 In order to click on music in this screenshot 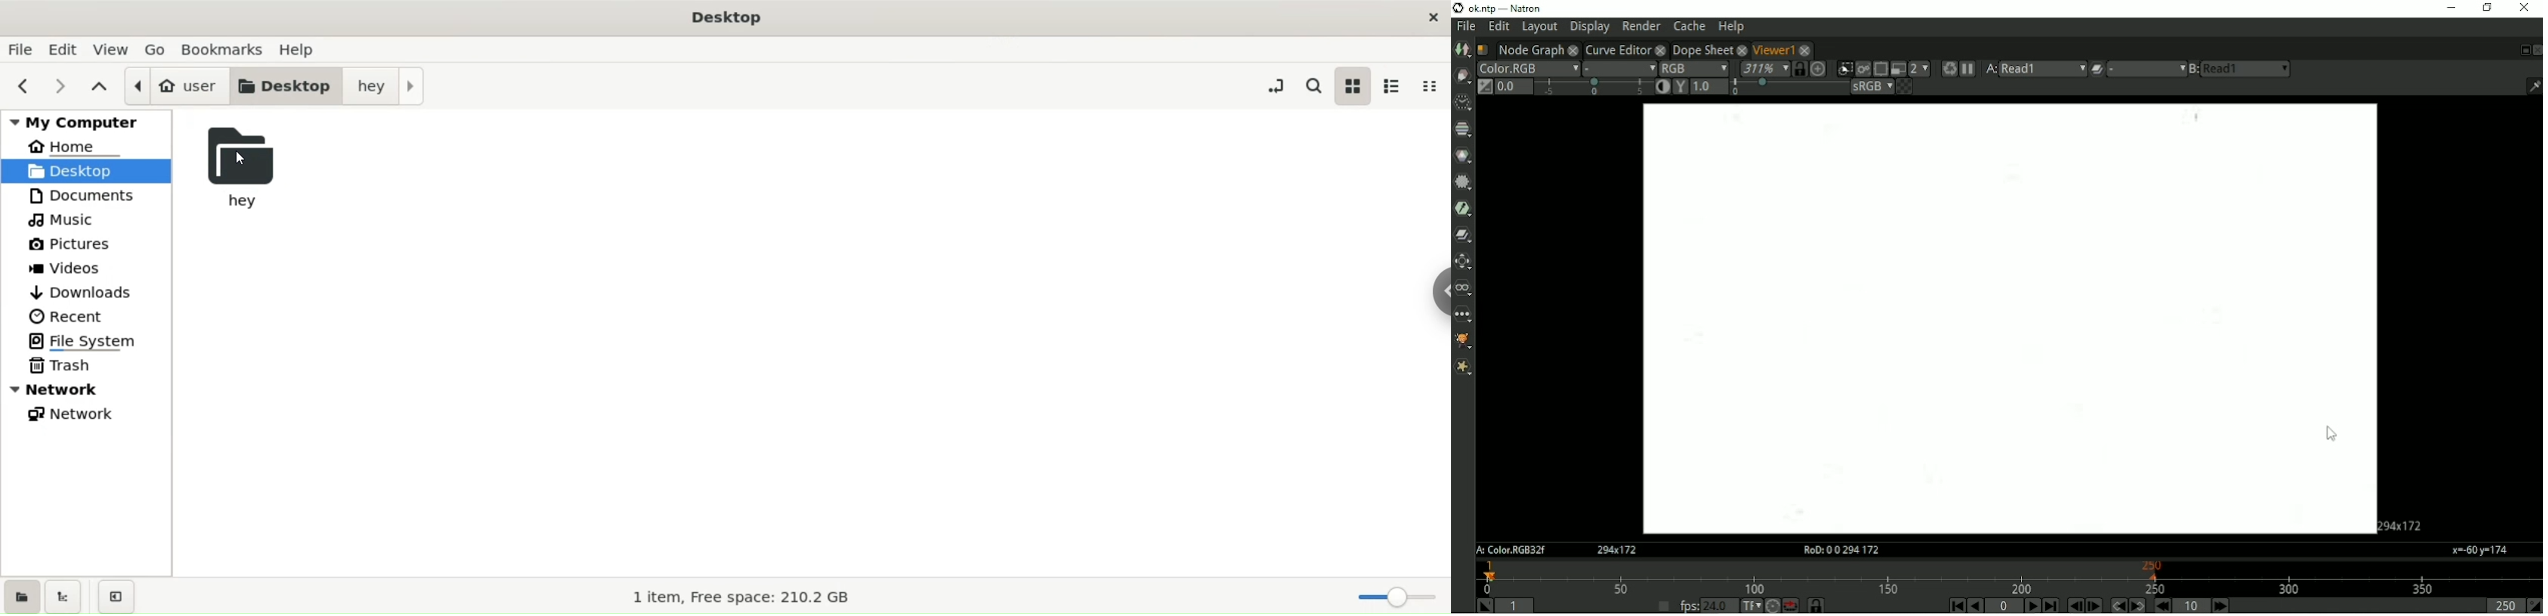, I will do `click(88, 222)`.